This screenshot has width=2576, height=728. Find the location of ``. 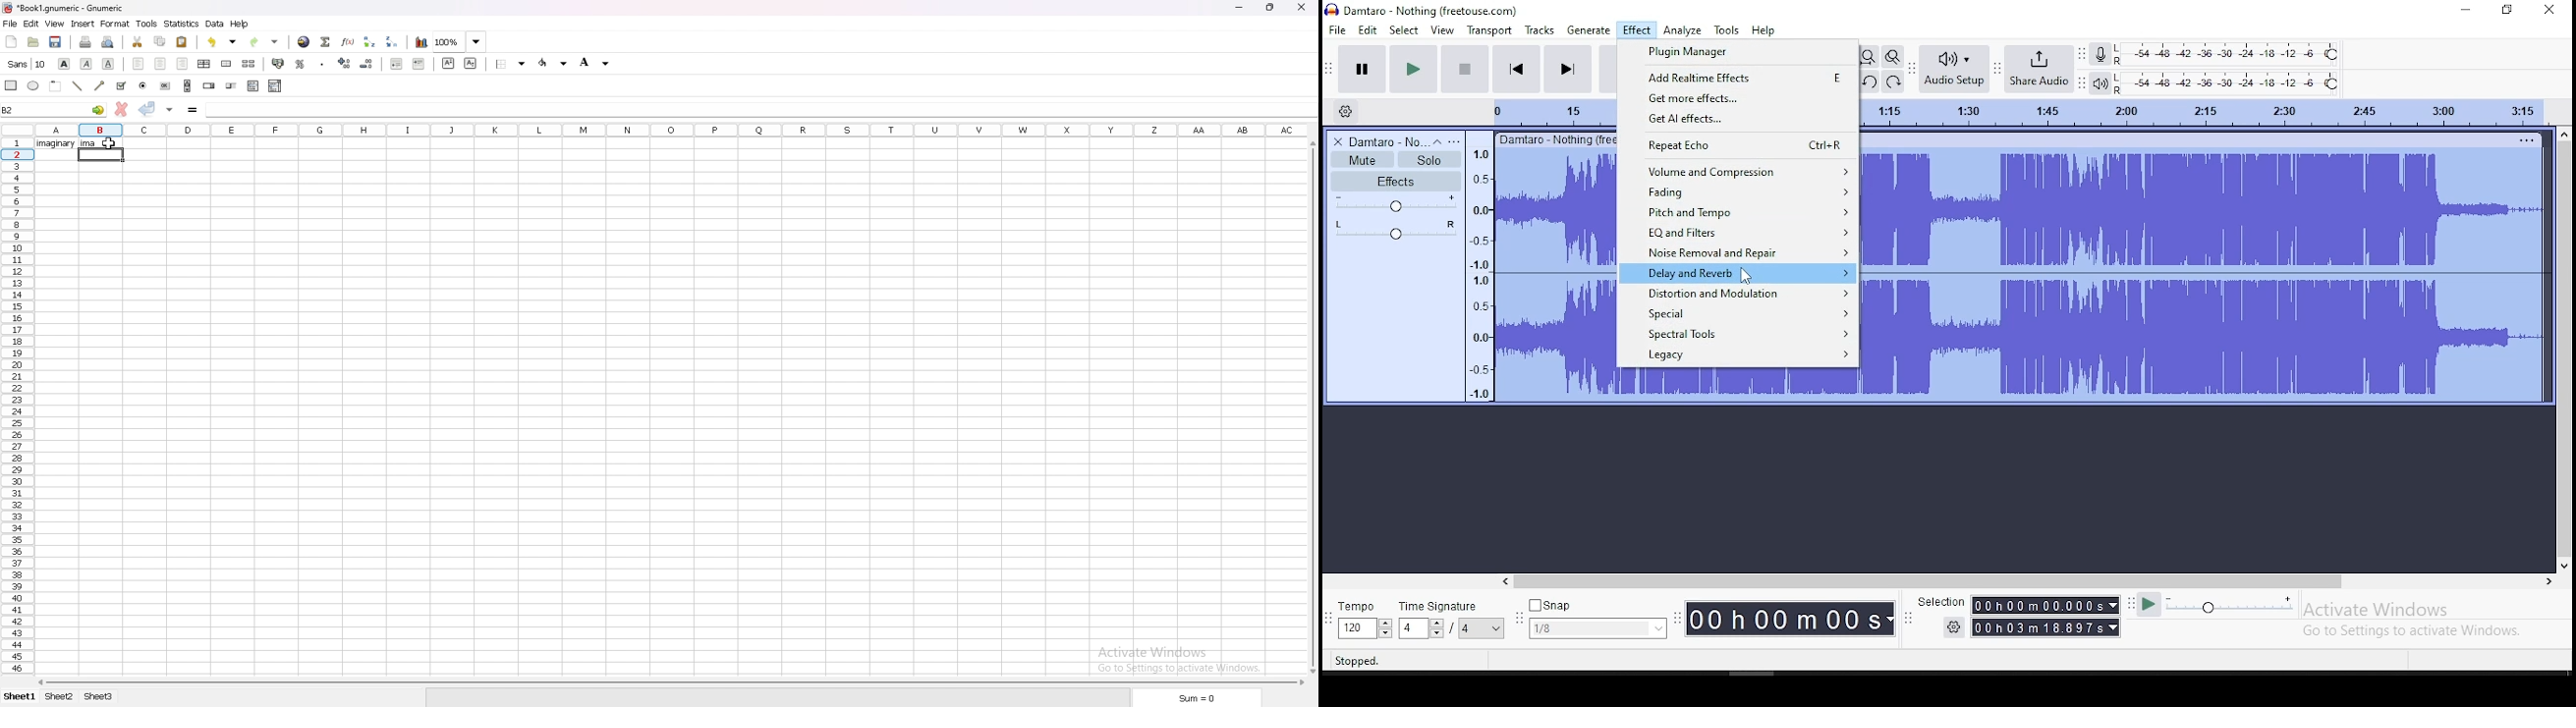

 is located at coordinates (1908, 619).